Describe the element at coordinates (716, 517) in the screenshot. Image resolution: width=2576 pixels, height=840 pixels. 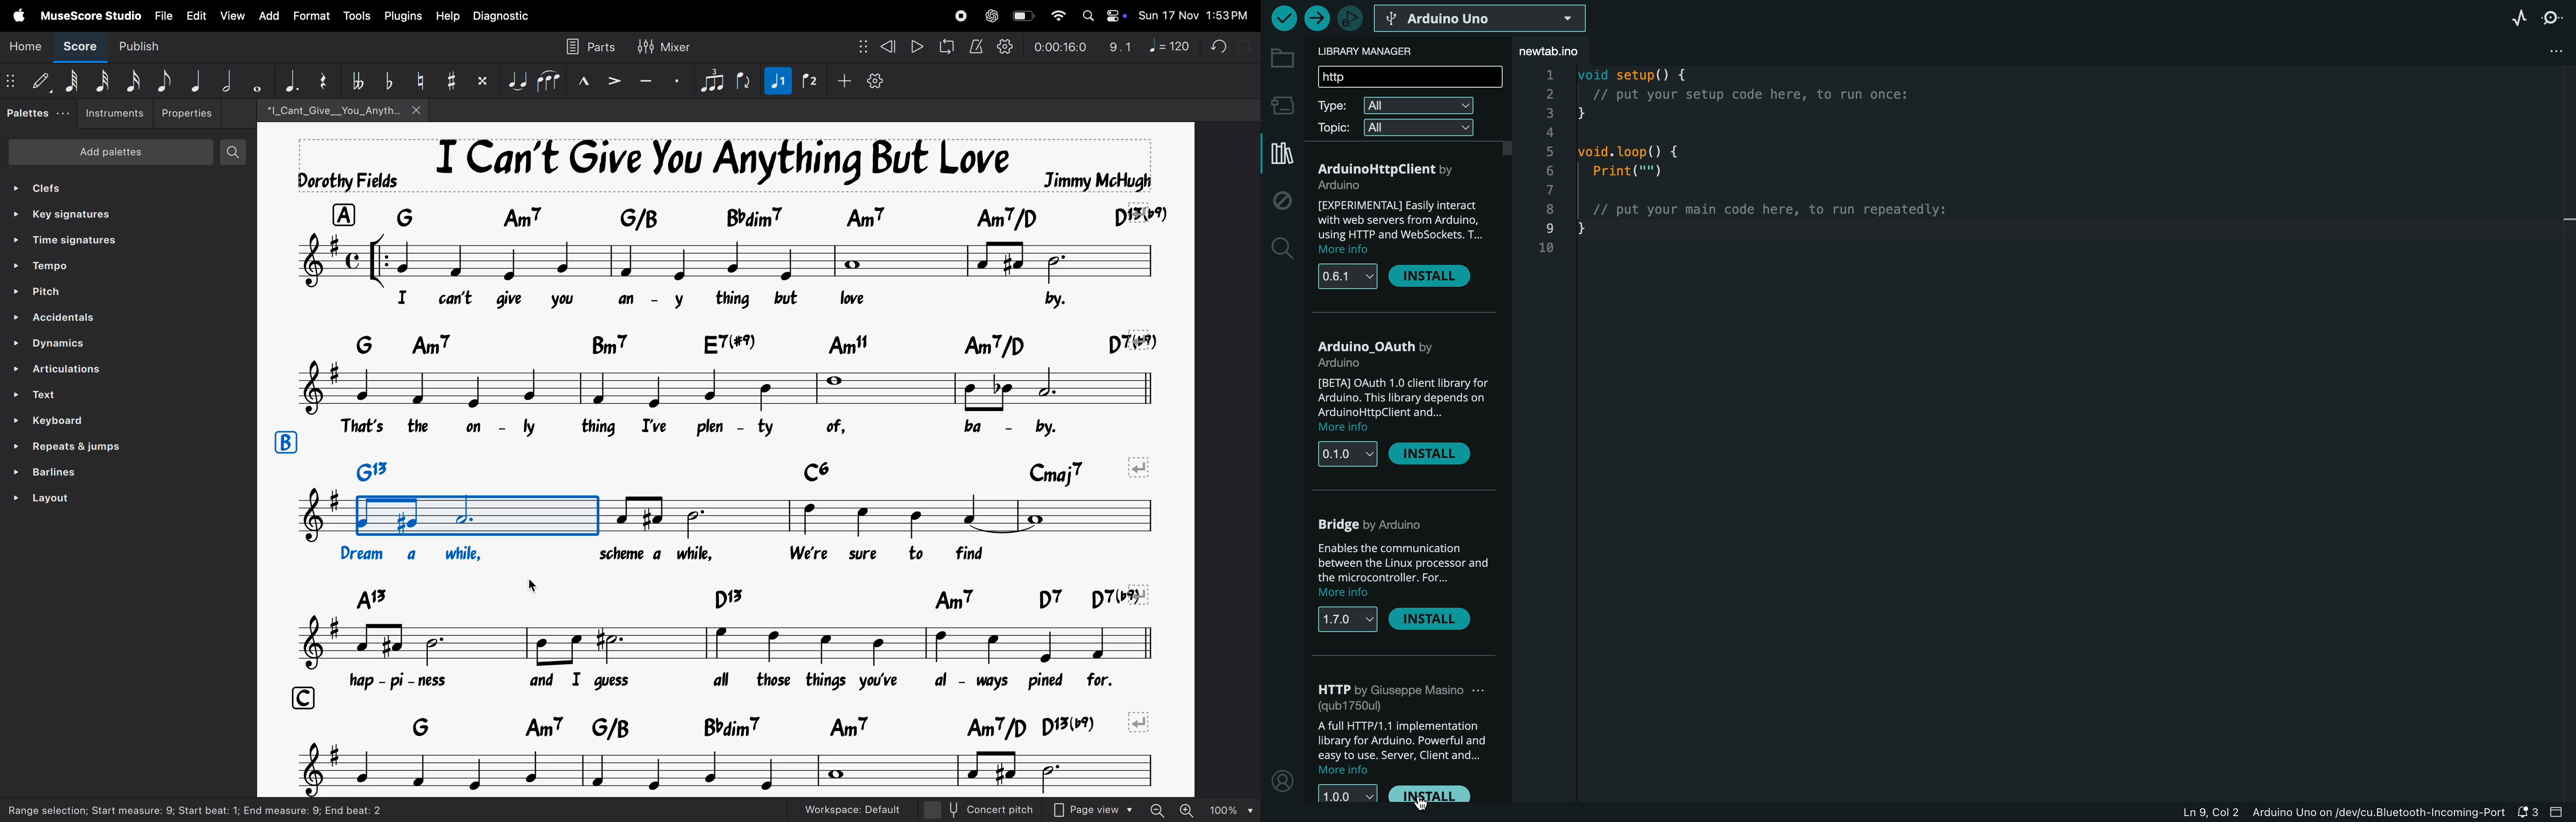
I see `notes` at that location.